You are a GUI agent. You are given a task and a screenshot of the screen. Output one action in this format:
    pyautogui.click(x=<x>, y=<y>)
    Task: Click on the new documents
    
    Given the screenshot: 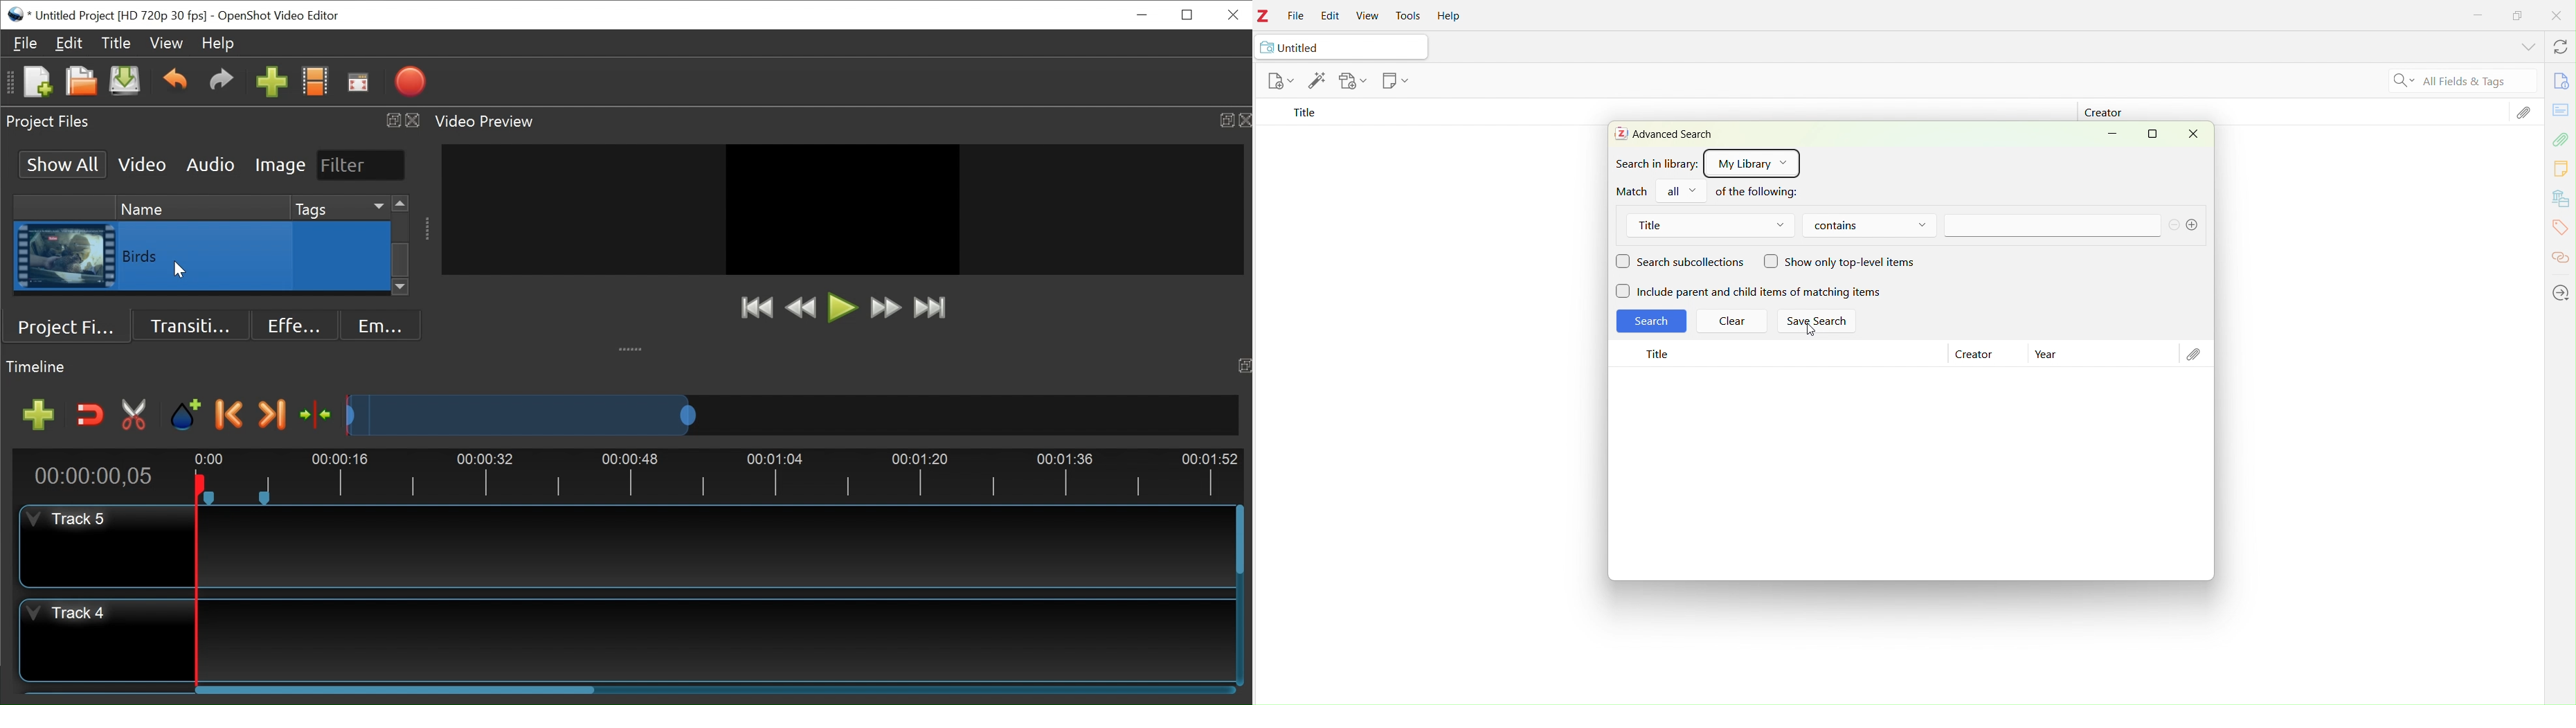 What is the action you would take?
    pyautogui.click(x=1279, y=81)
    